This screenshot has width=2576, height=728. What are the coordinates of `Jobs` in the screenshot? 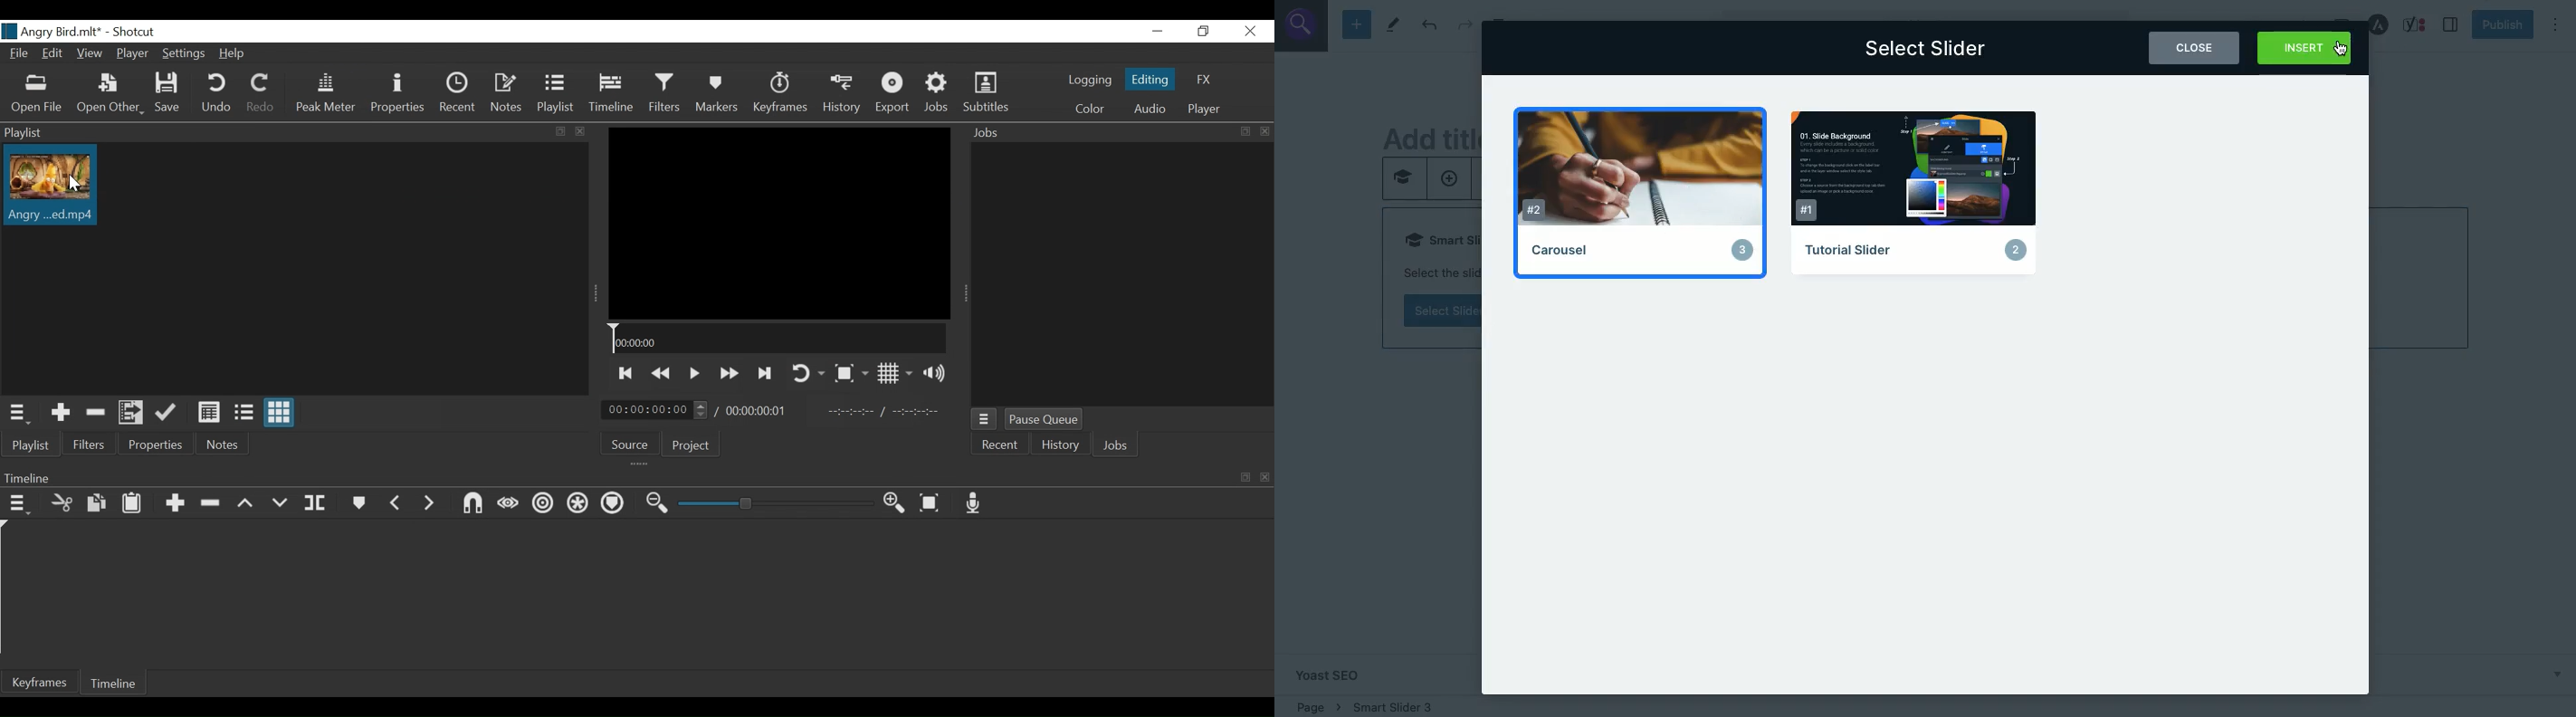 It's located at (939, 94).